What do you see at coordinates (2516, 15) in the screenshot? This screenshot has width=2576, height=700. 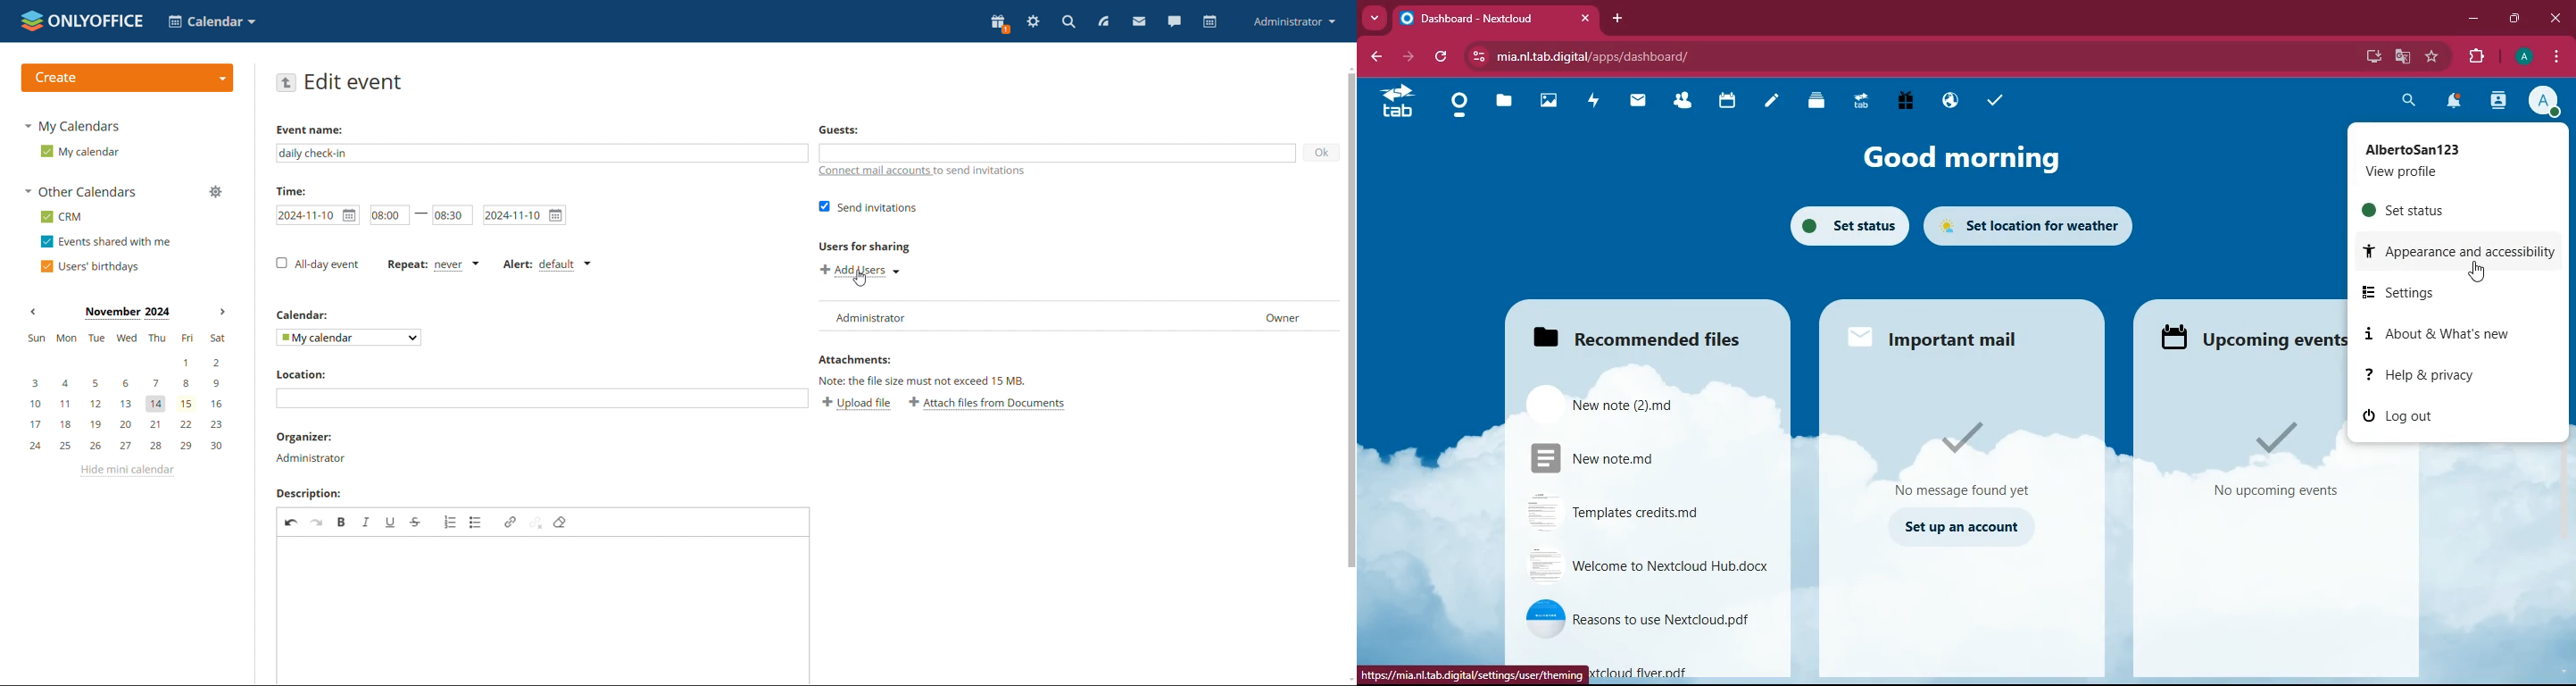 I see `maximize` at bounding box center [2516, 15].